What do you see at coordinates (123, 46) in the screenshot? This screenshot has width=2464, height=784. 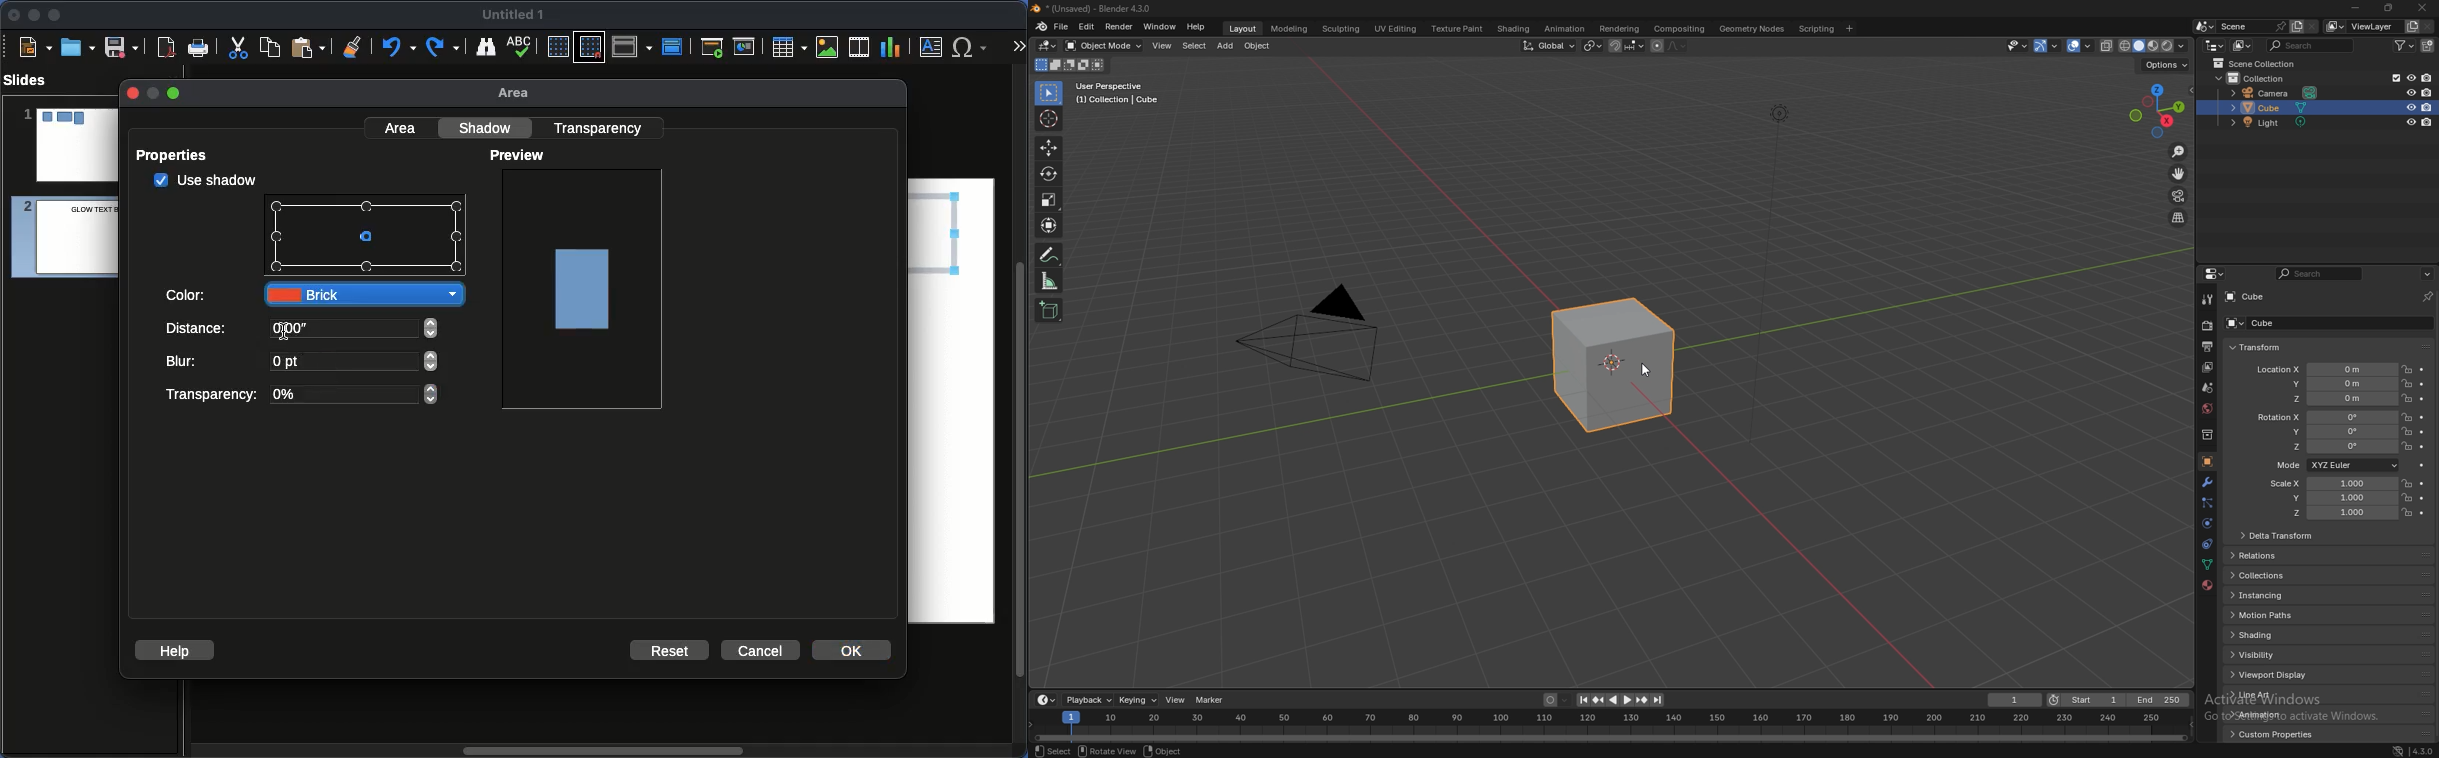 I see `Save` at bounding box center [123, 46].